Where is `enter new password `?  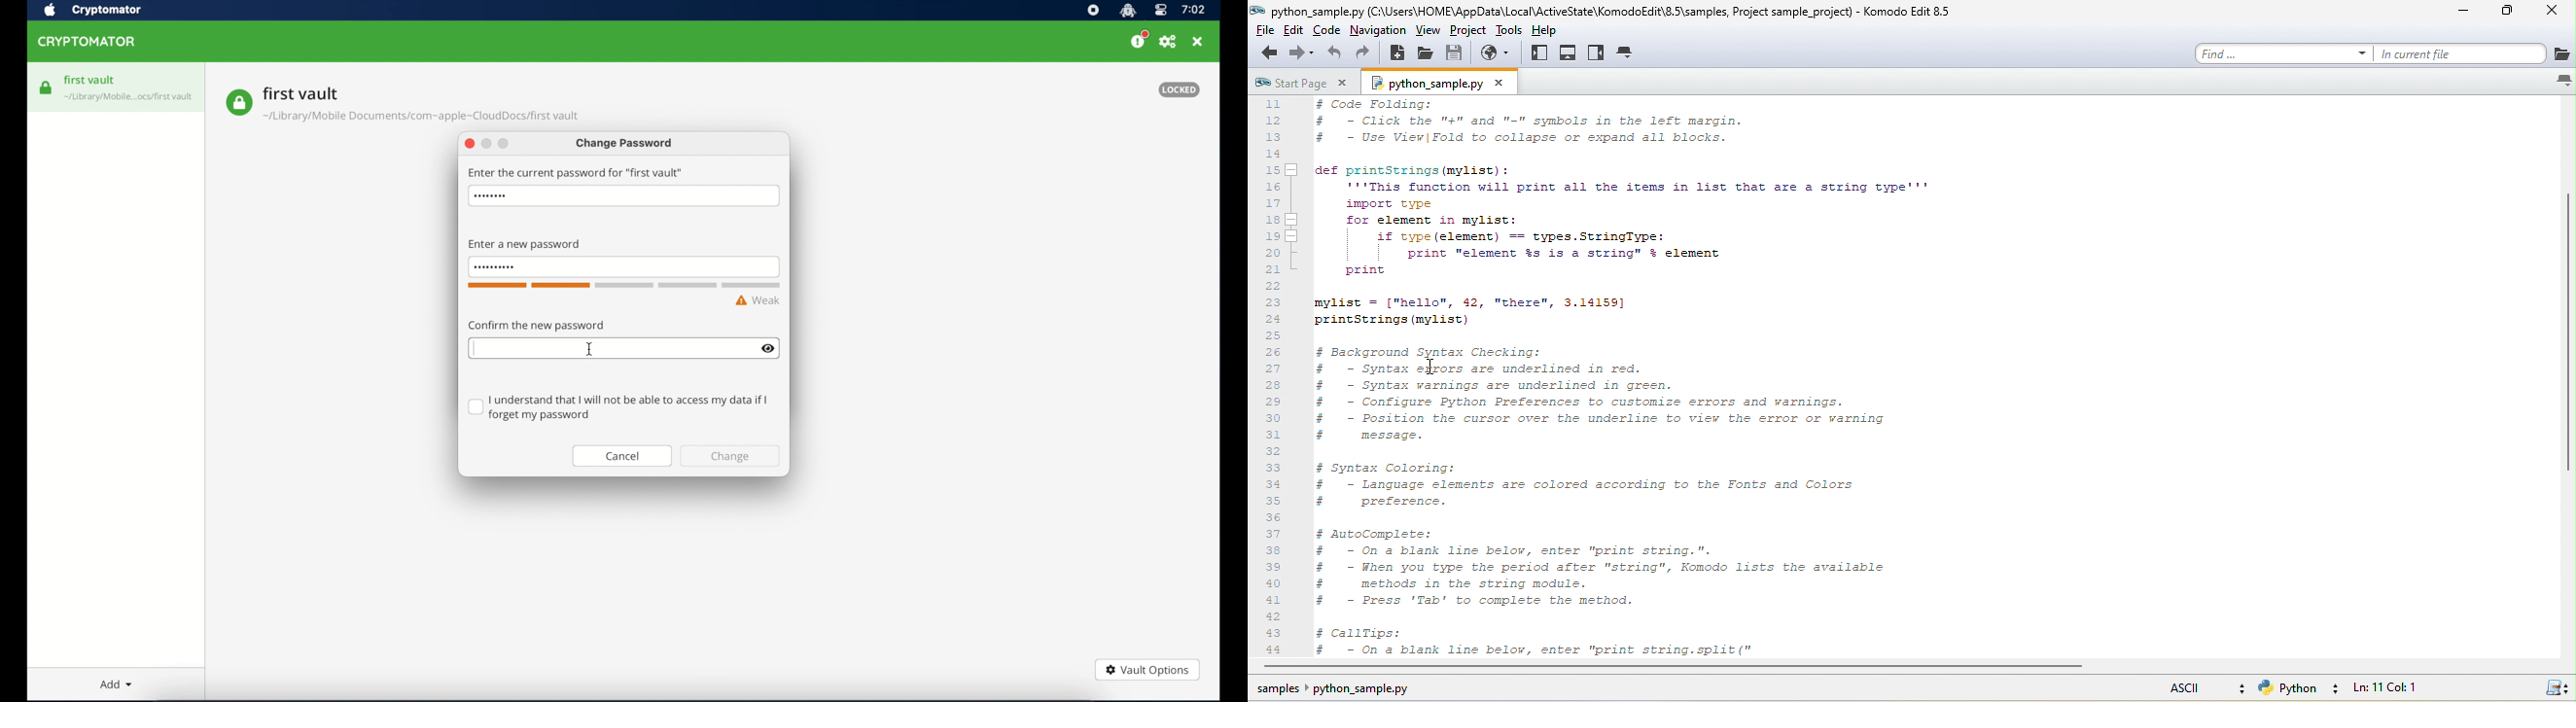
enter new password  is located at coordinates (524, 245).